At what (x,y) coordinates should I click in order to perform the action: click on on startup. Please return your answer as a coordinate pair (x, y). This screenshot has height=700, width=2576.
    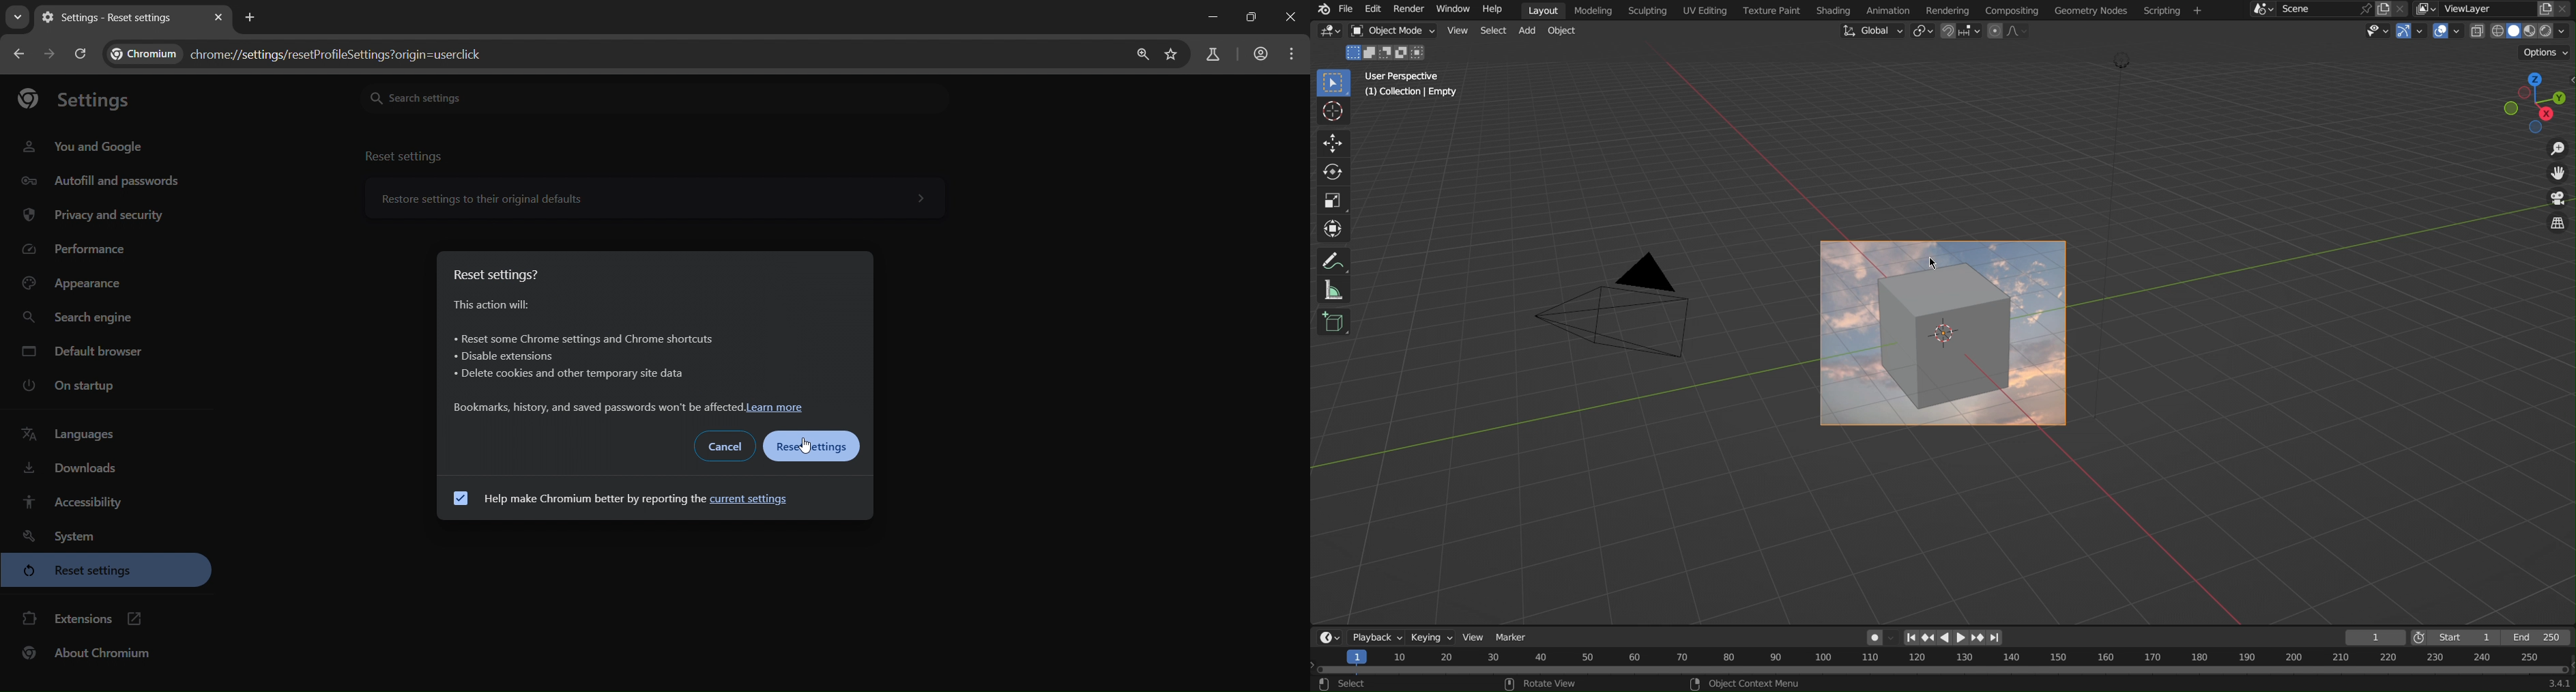
    Looking at the image, I should click on (74, 384).